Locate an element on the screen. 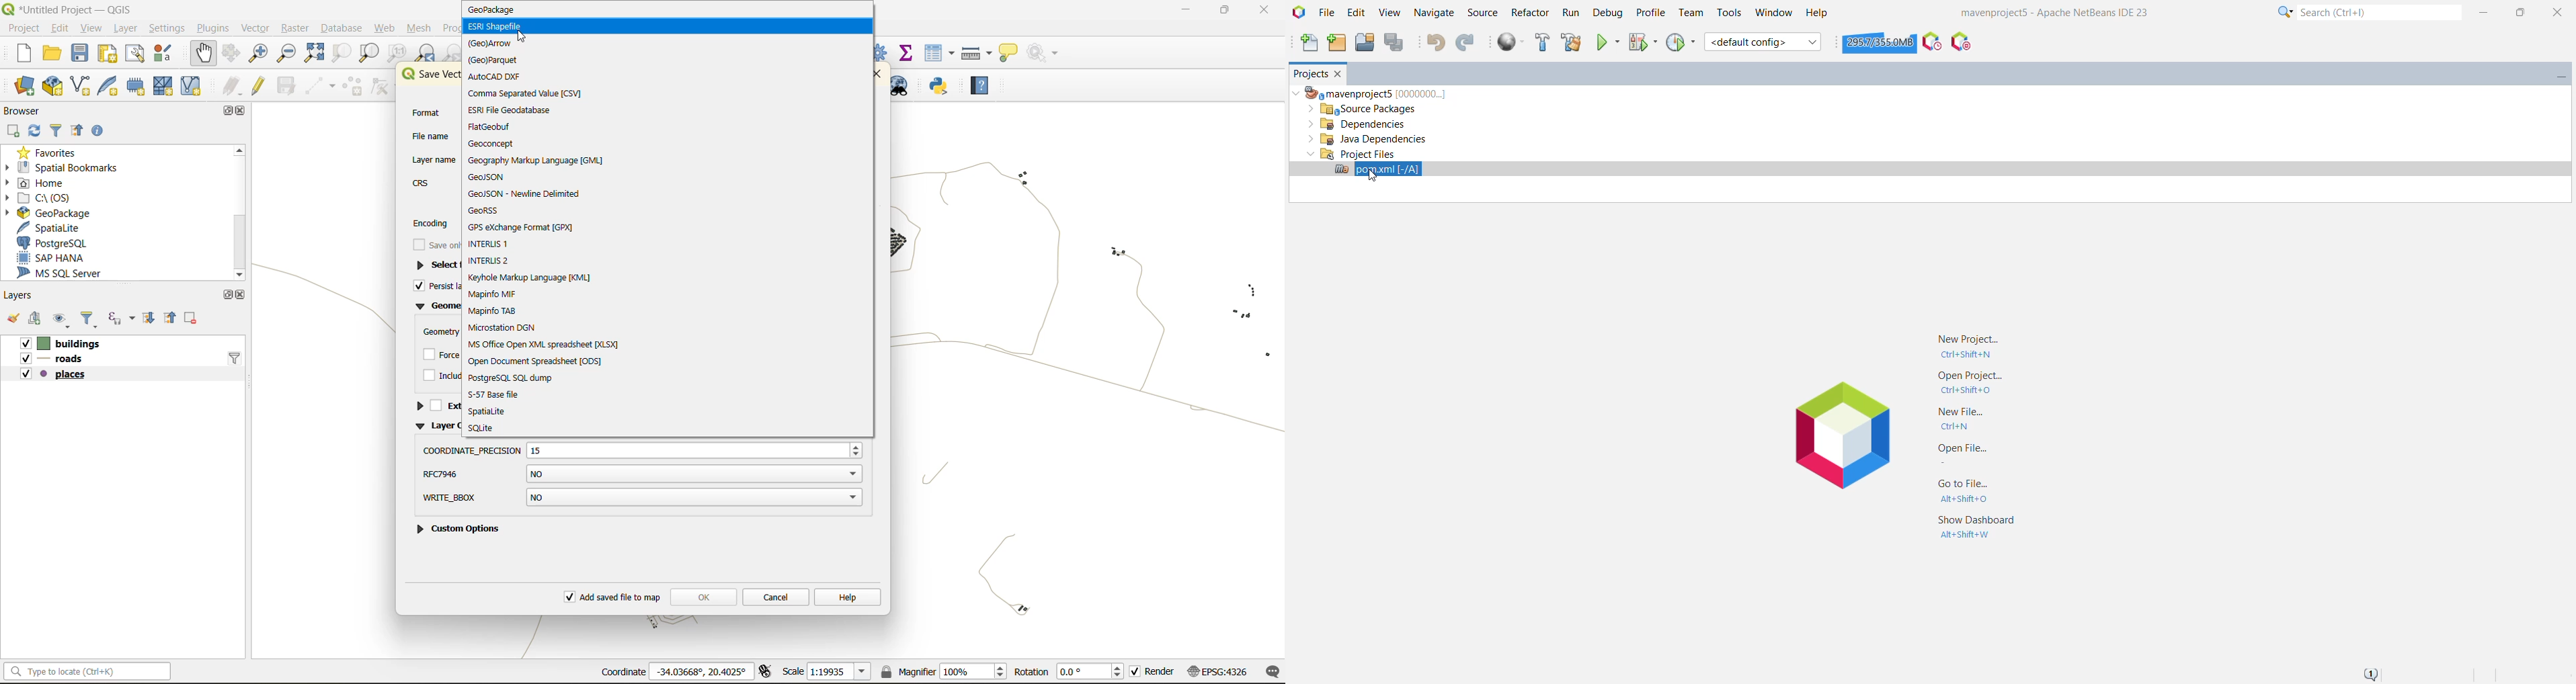  plugins is located at coordinates (214, 28).